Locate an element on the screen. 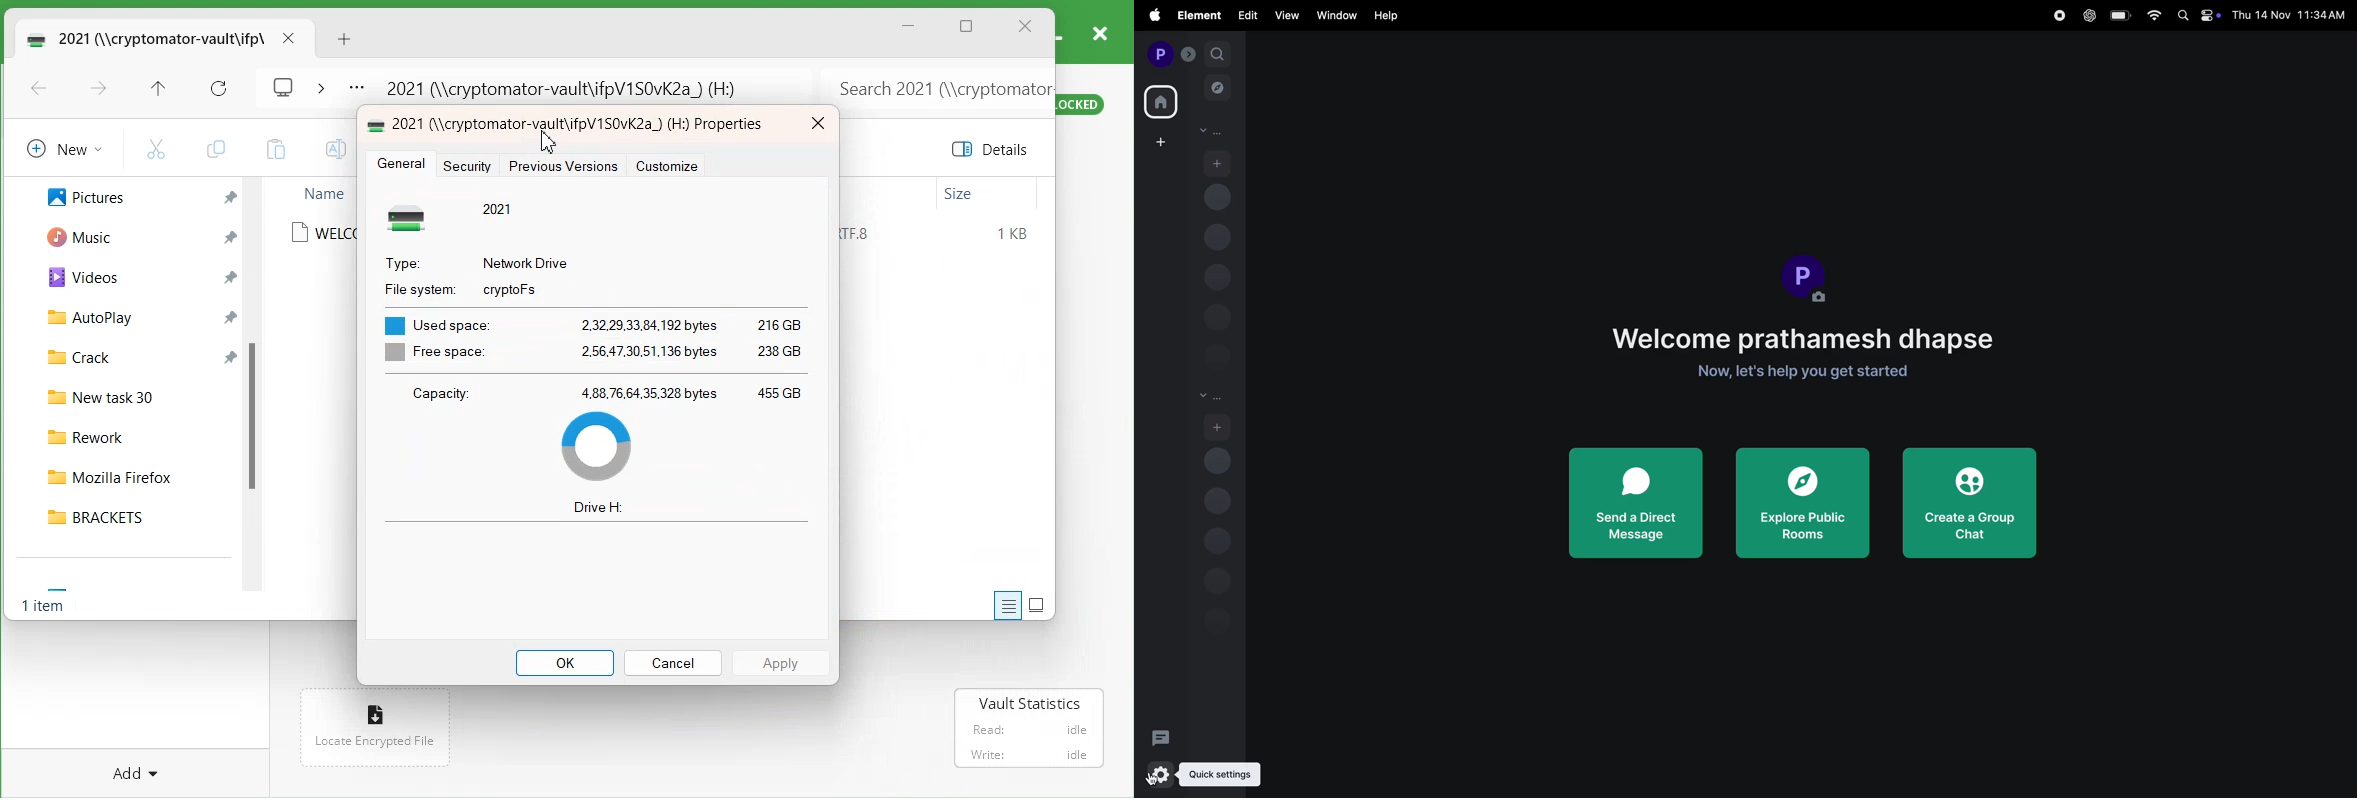 The height and width of the screenshot is (812, 2380). people is located at coordinates (1211, 131).